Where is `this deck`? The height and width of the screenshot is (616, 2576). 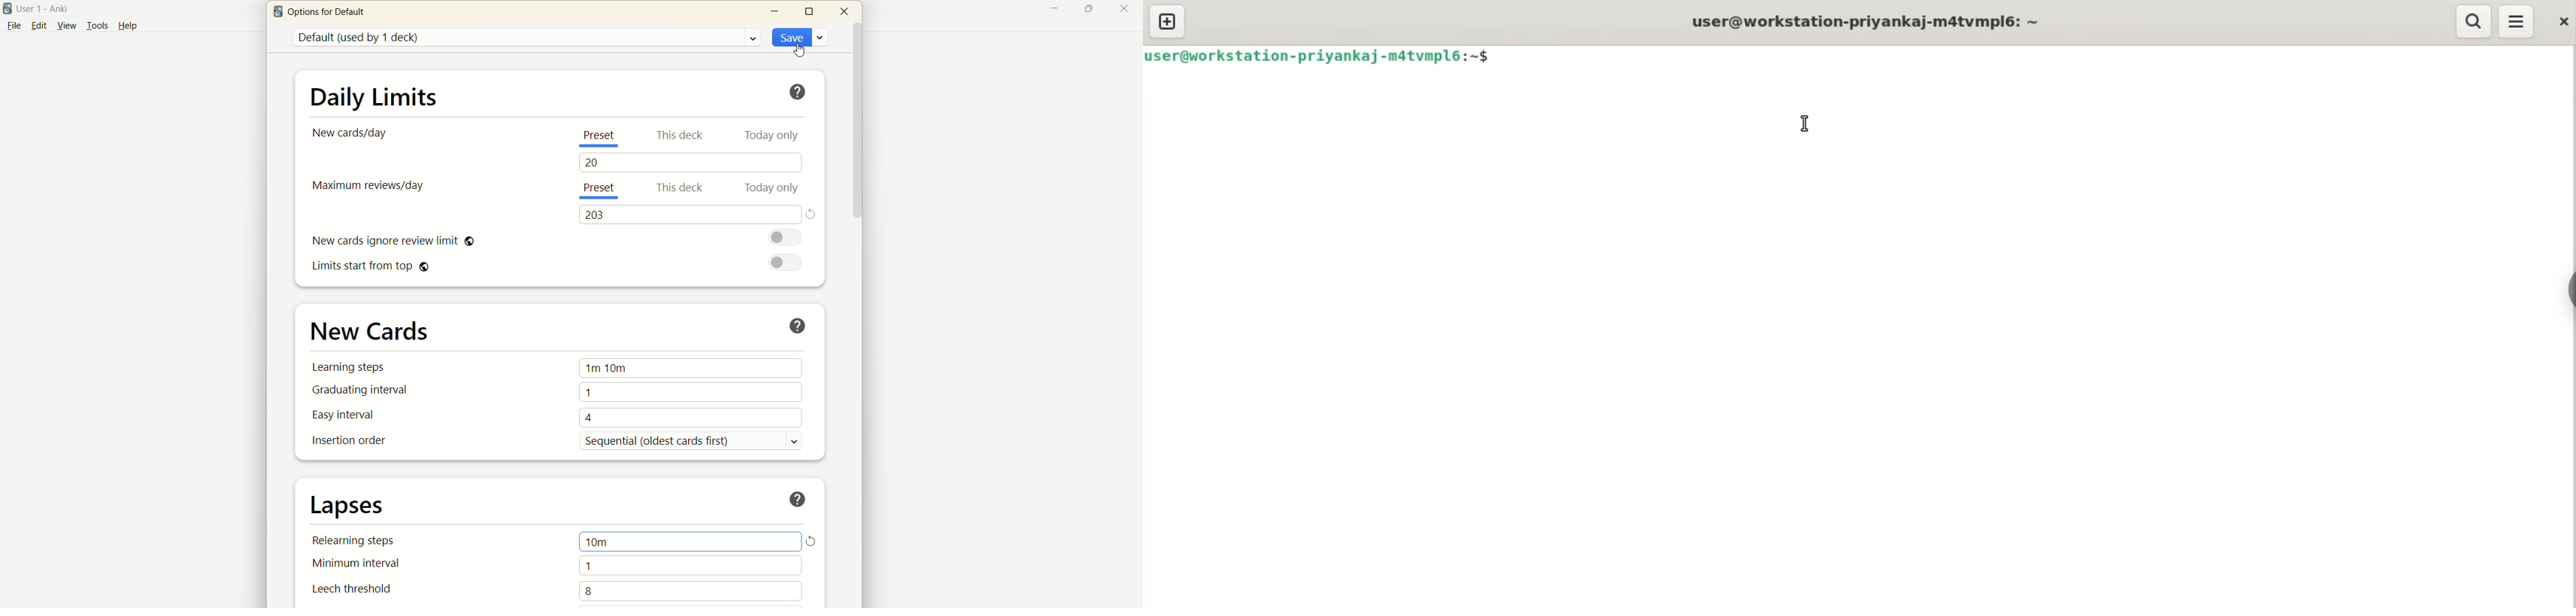
this deck is located at coordinates (682, 189).